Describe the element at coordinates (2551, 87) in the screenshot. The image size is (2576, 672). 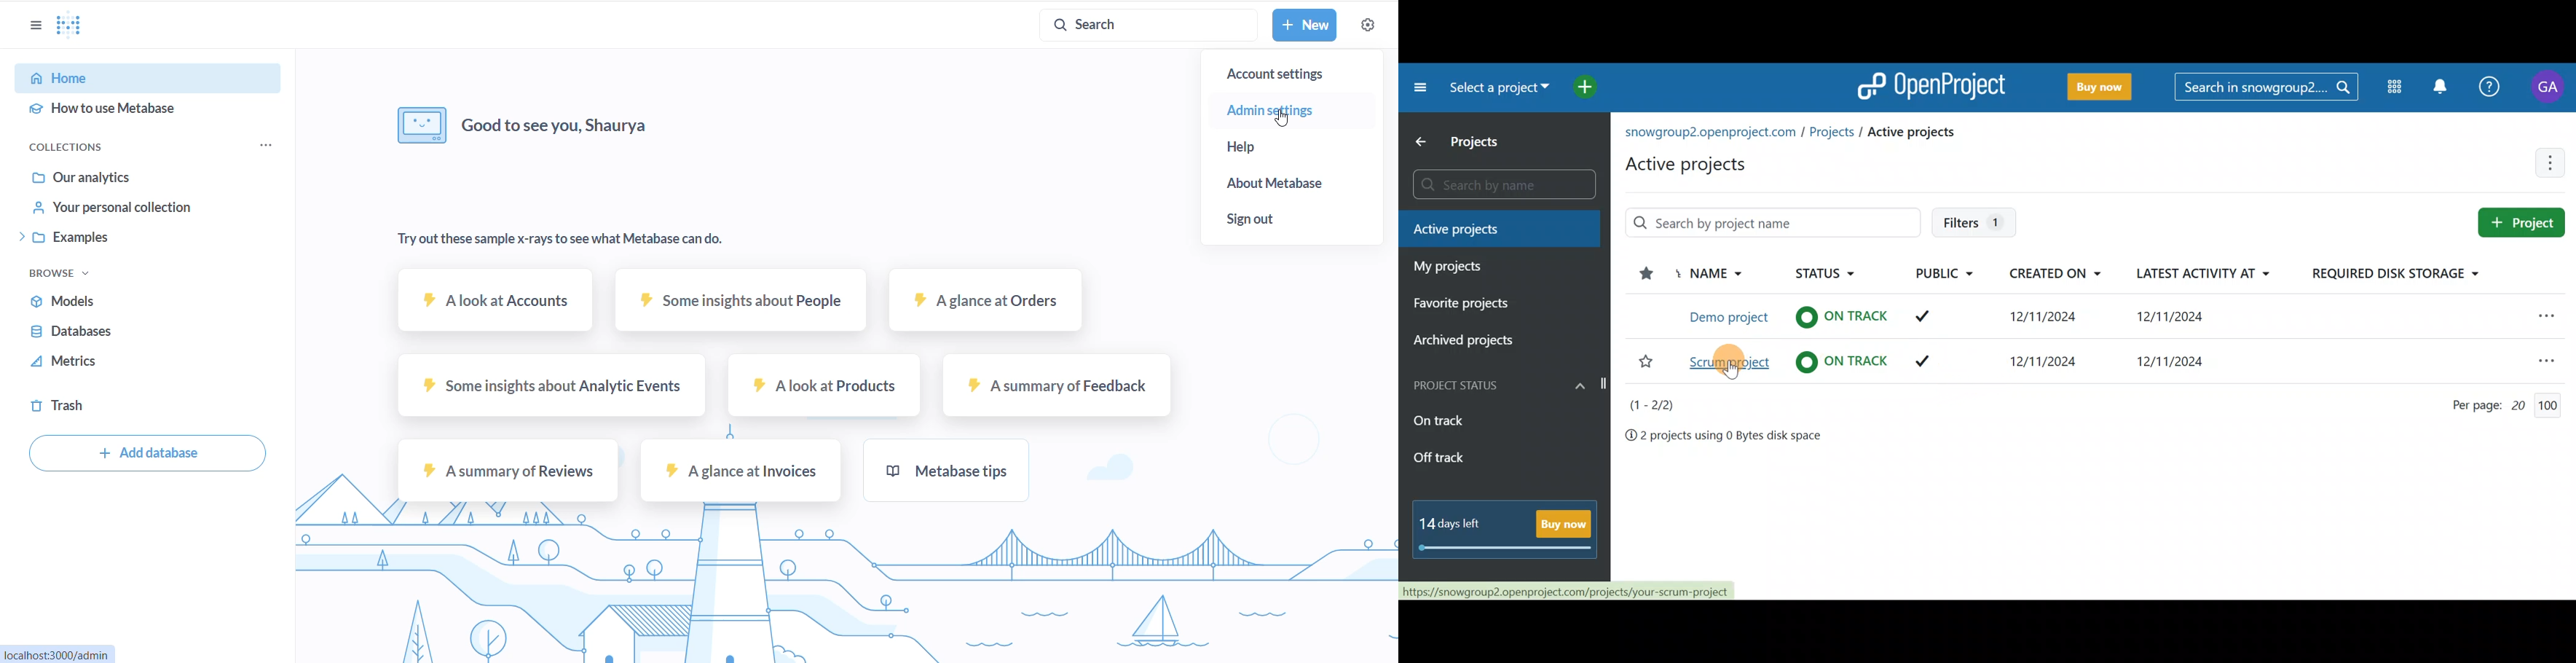
I see `Account name` at that location.